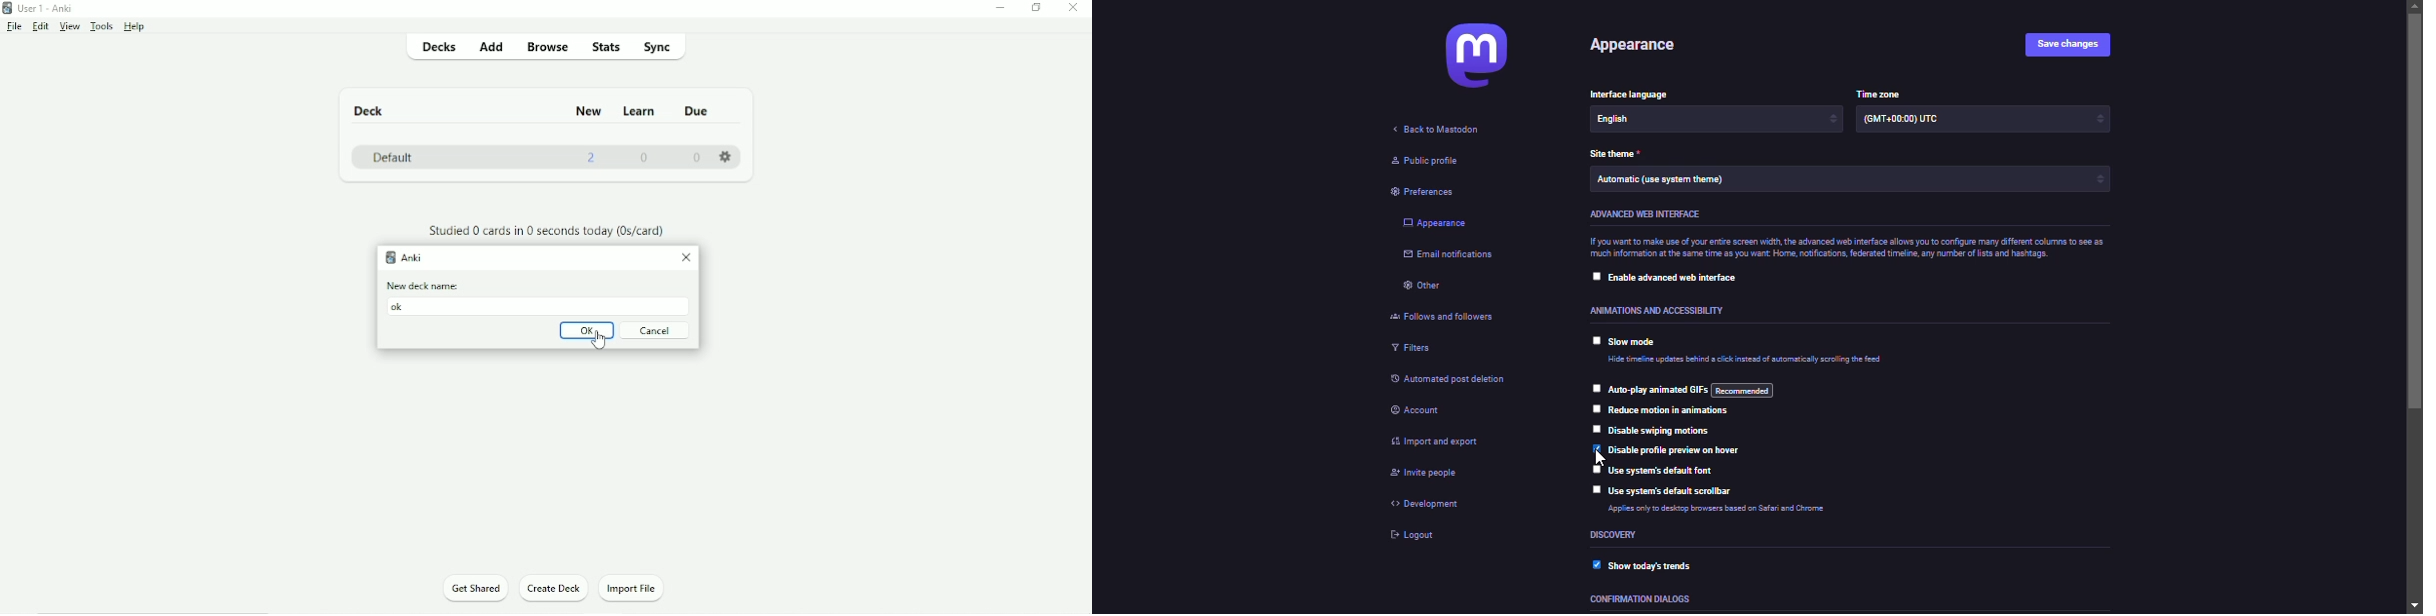 The height and width of the screenshot is (616, 2436). Describe the element at coordinates (424, 285) in the screenshot. I see `New deck name:` at that location.